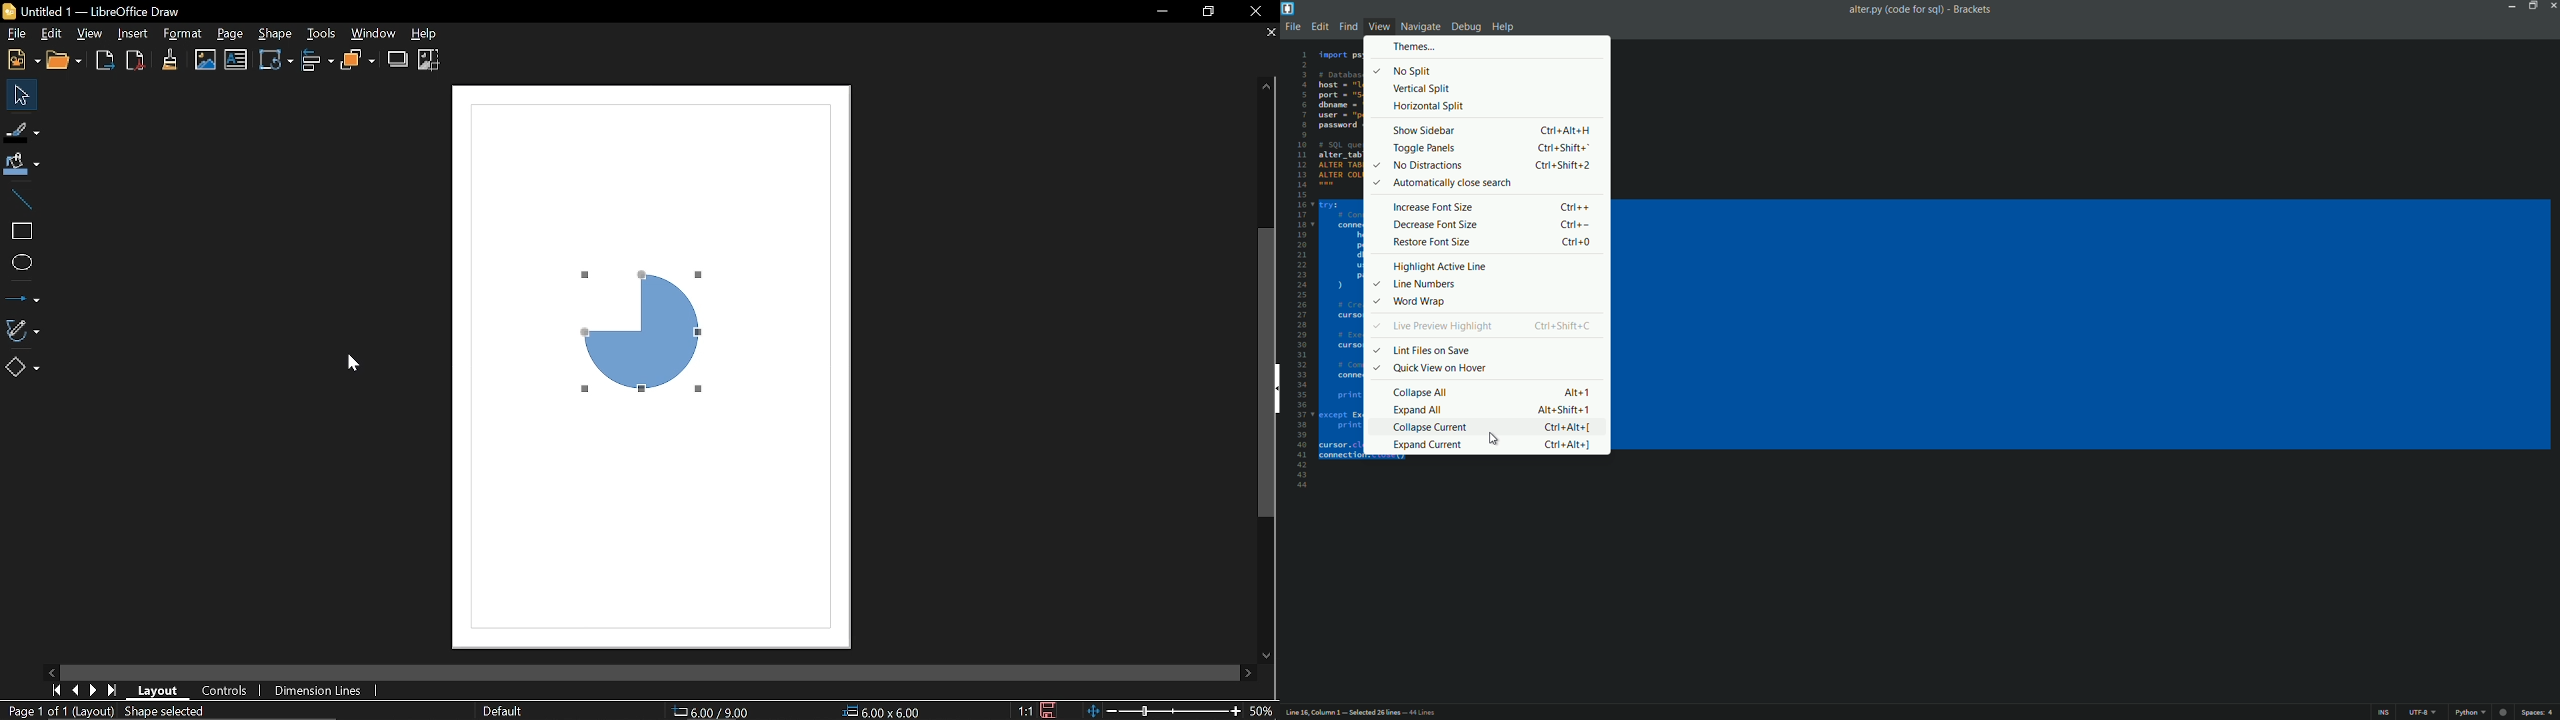 This screenshot has height=728, width=2576. I want to click on Change zoom, so click(1165, 711).